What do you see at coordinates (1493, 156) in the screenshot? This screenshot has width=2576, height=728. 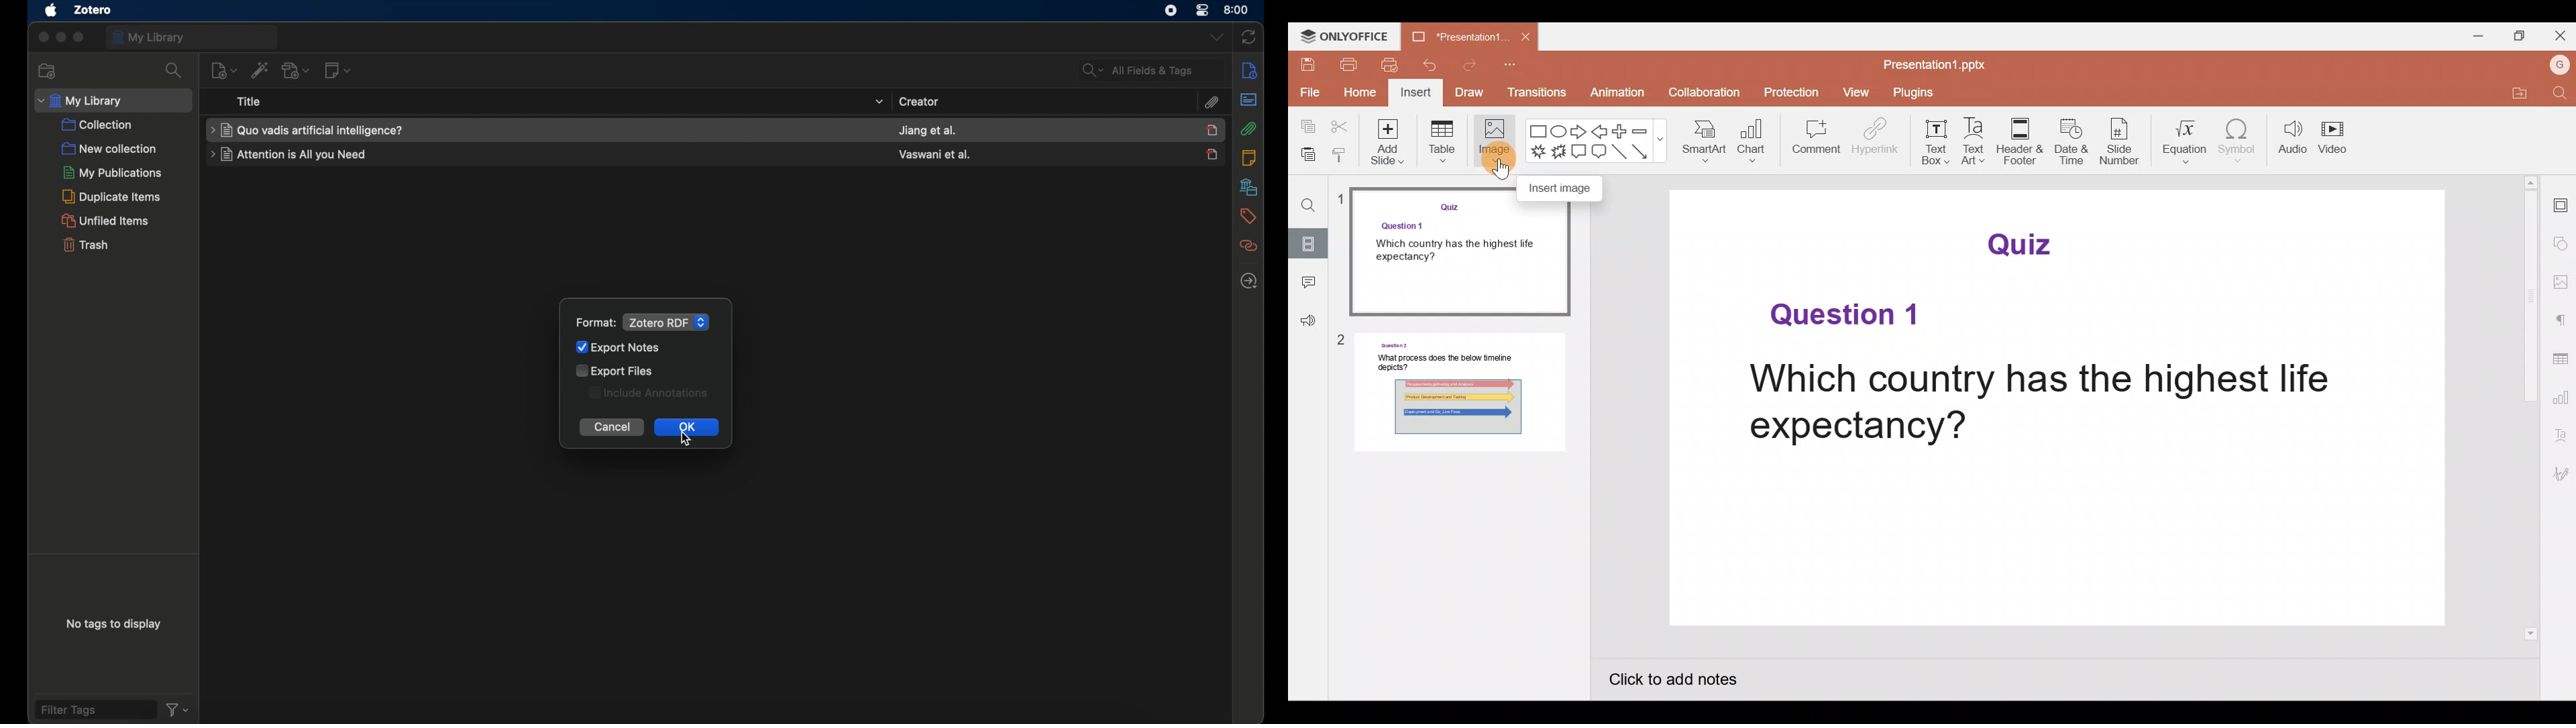 I see `Cursor on image` at bounding box center [1493, 156].